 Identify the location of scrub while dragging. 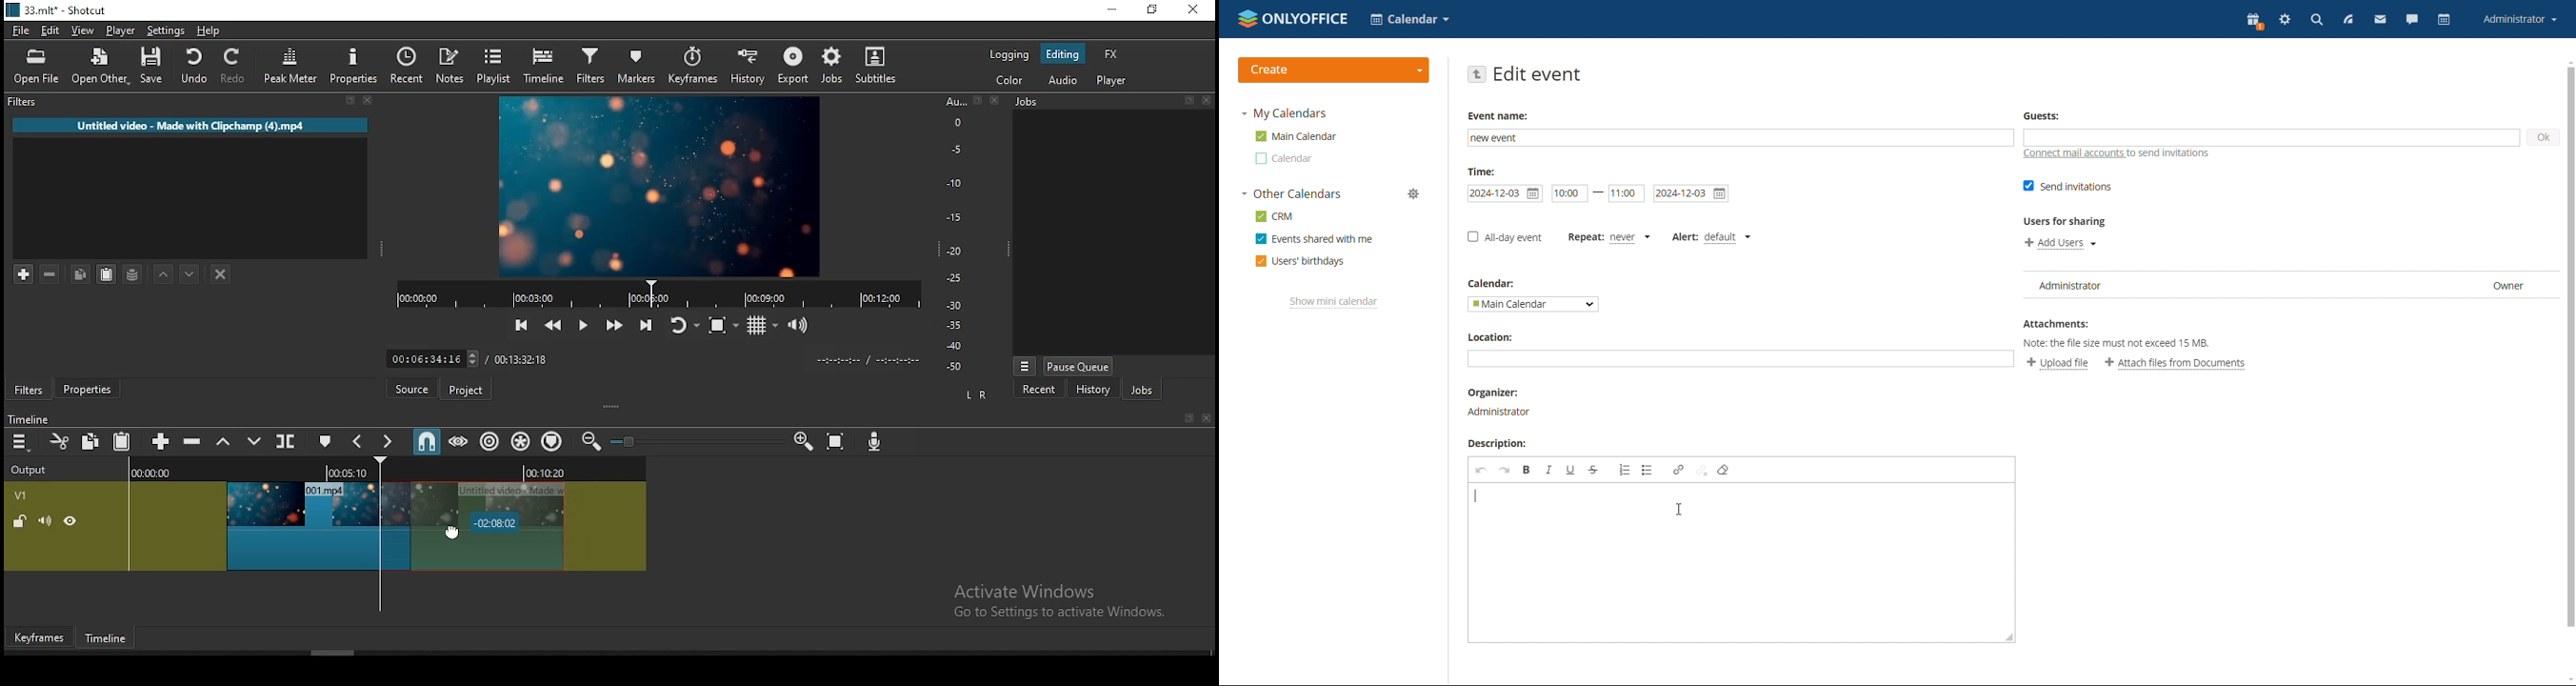
(460, 442).